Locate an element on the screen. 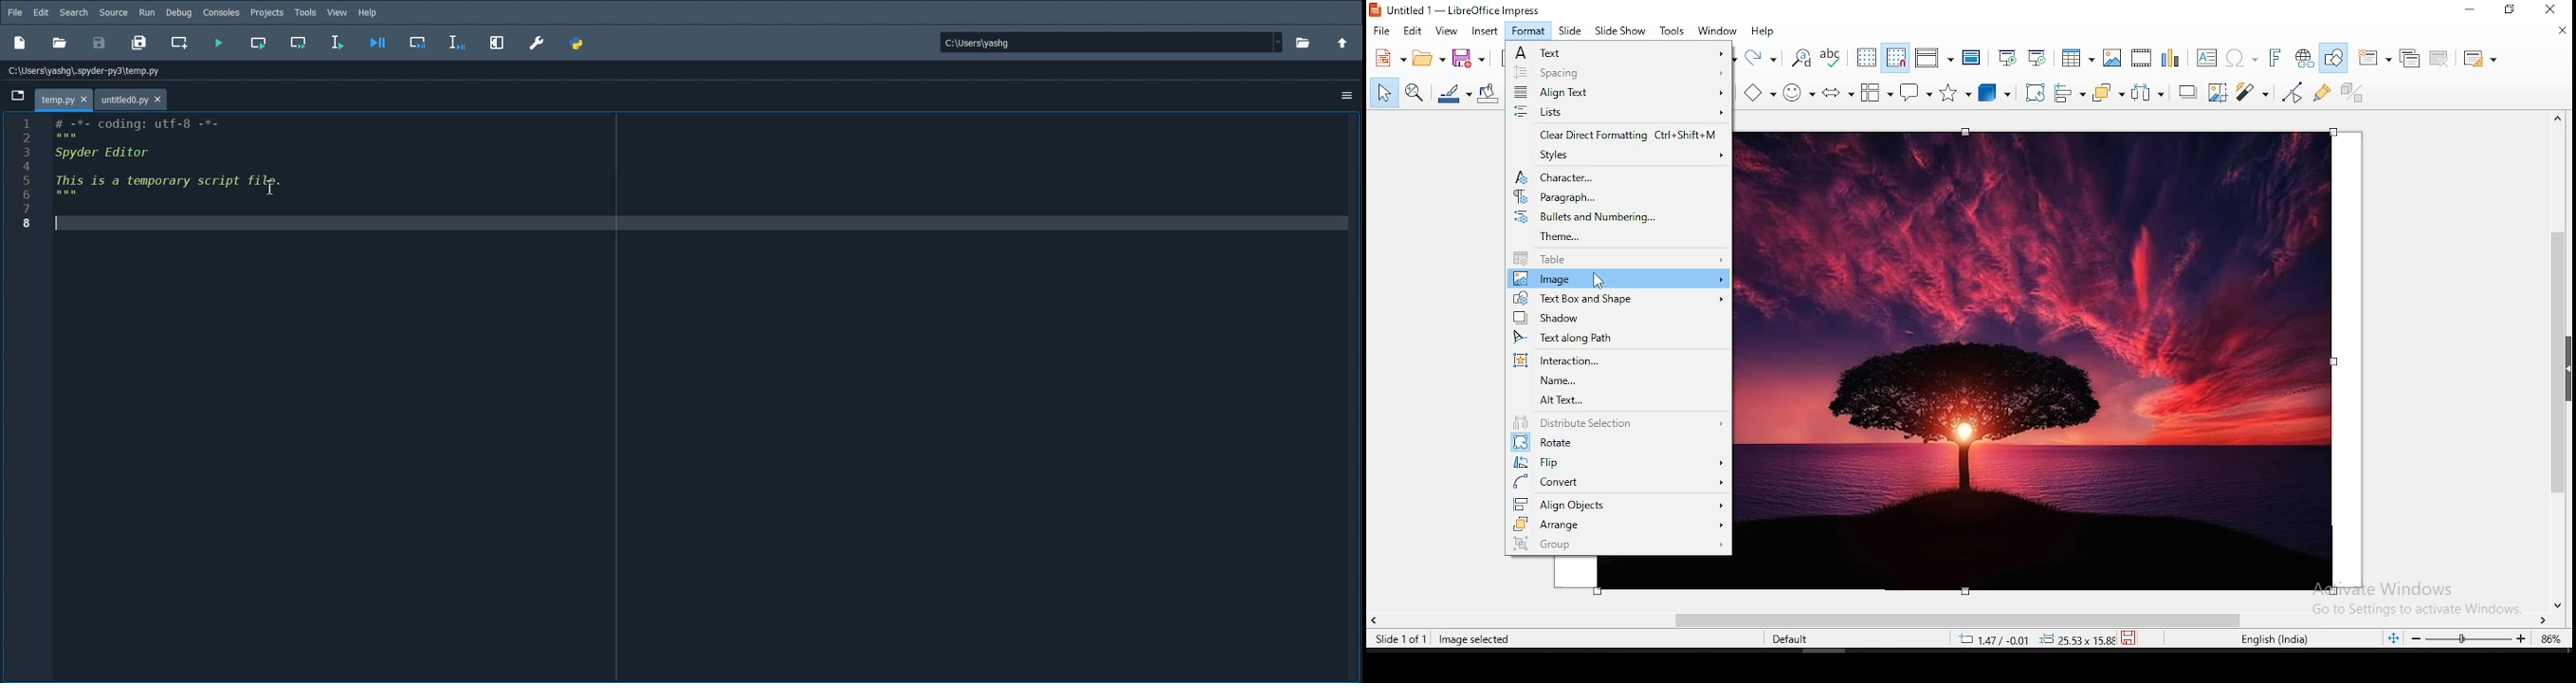 The height and width of the screenshot is (700, 2576). scroll bar is located at coordinates (2564, 360).